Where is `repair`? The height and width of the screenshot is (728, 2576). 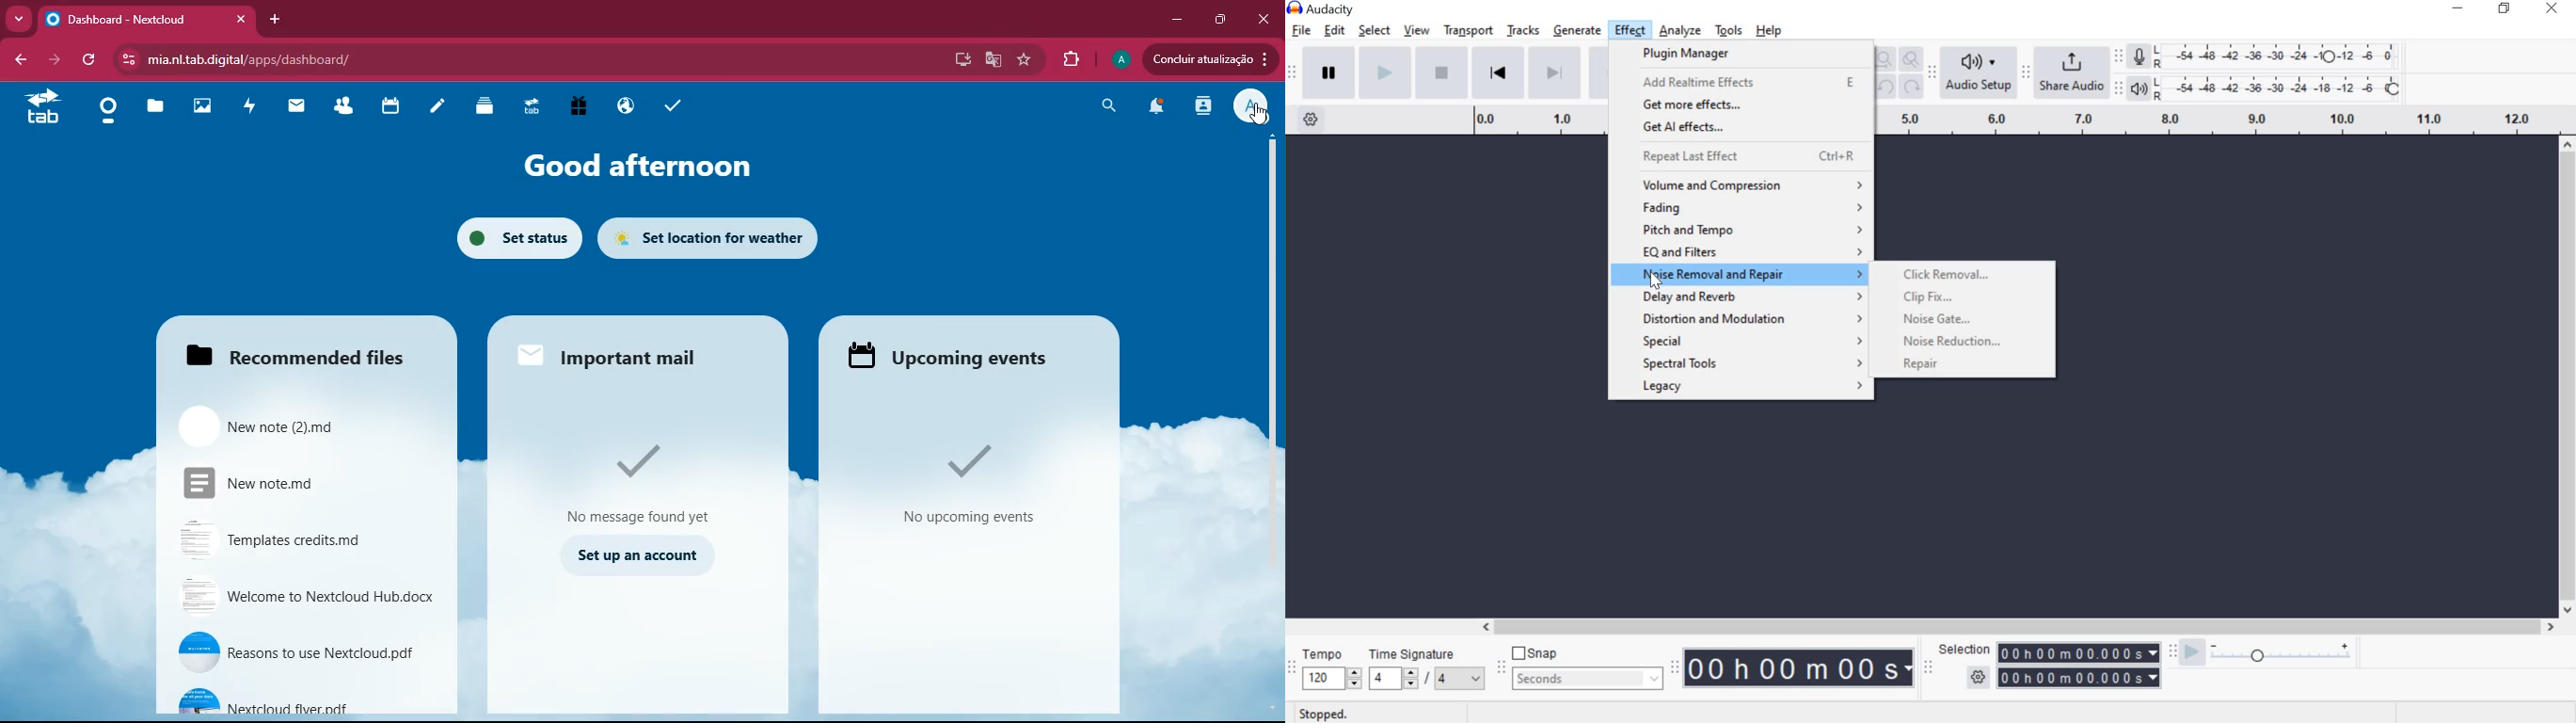 repair is located at coordinates (1928, 366).